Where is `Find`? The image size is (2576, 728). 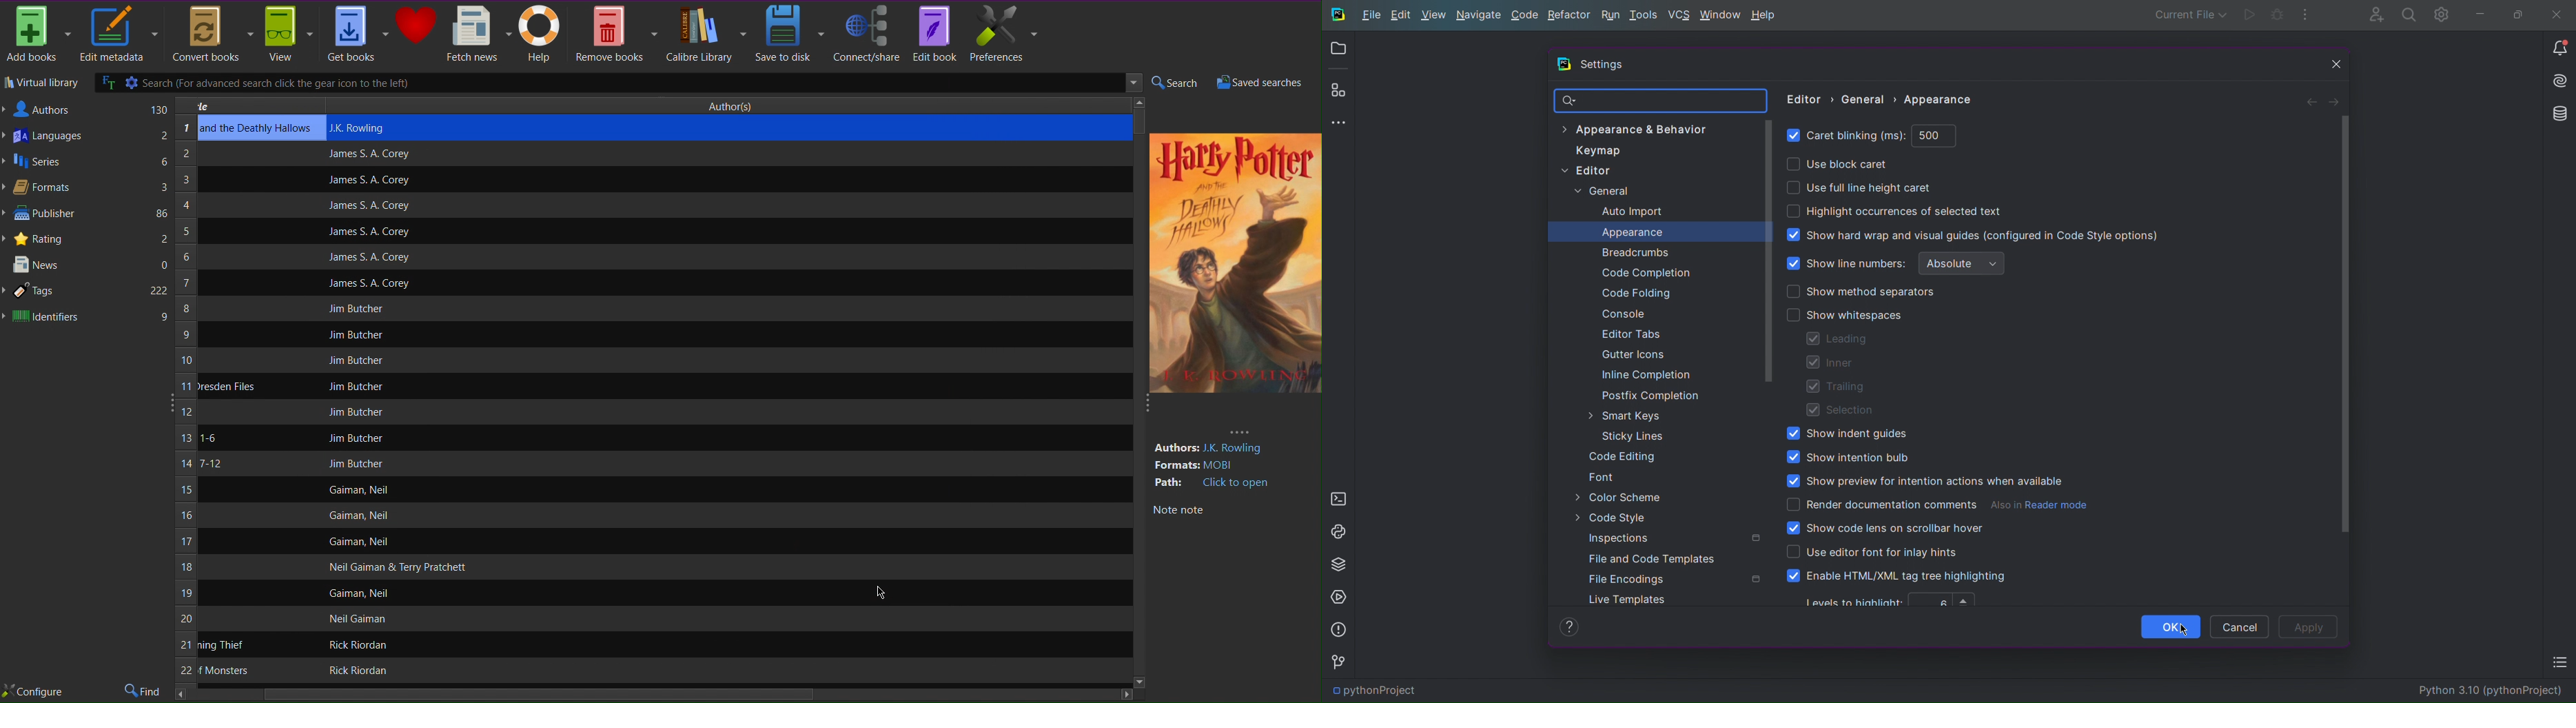 Find is located at coordinates (144, 691).